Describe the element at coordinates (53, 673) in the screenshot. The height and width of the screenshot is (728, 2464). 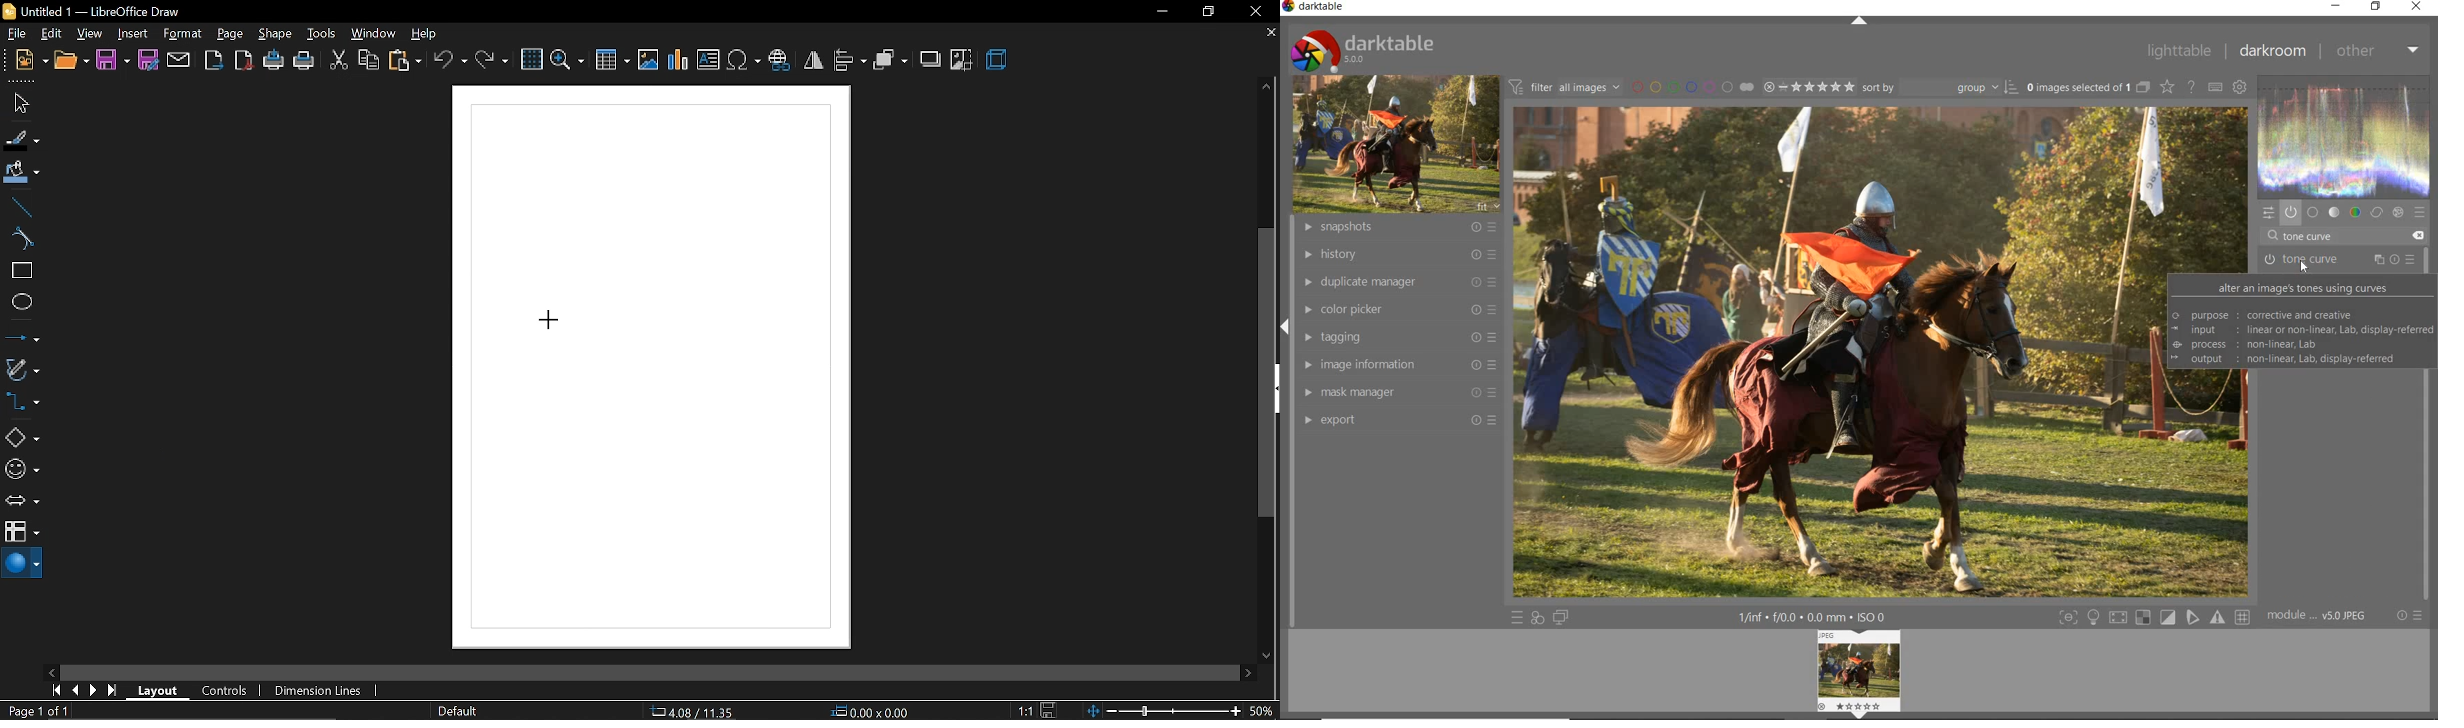
I see `move left` at that location.